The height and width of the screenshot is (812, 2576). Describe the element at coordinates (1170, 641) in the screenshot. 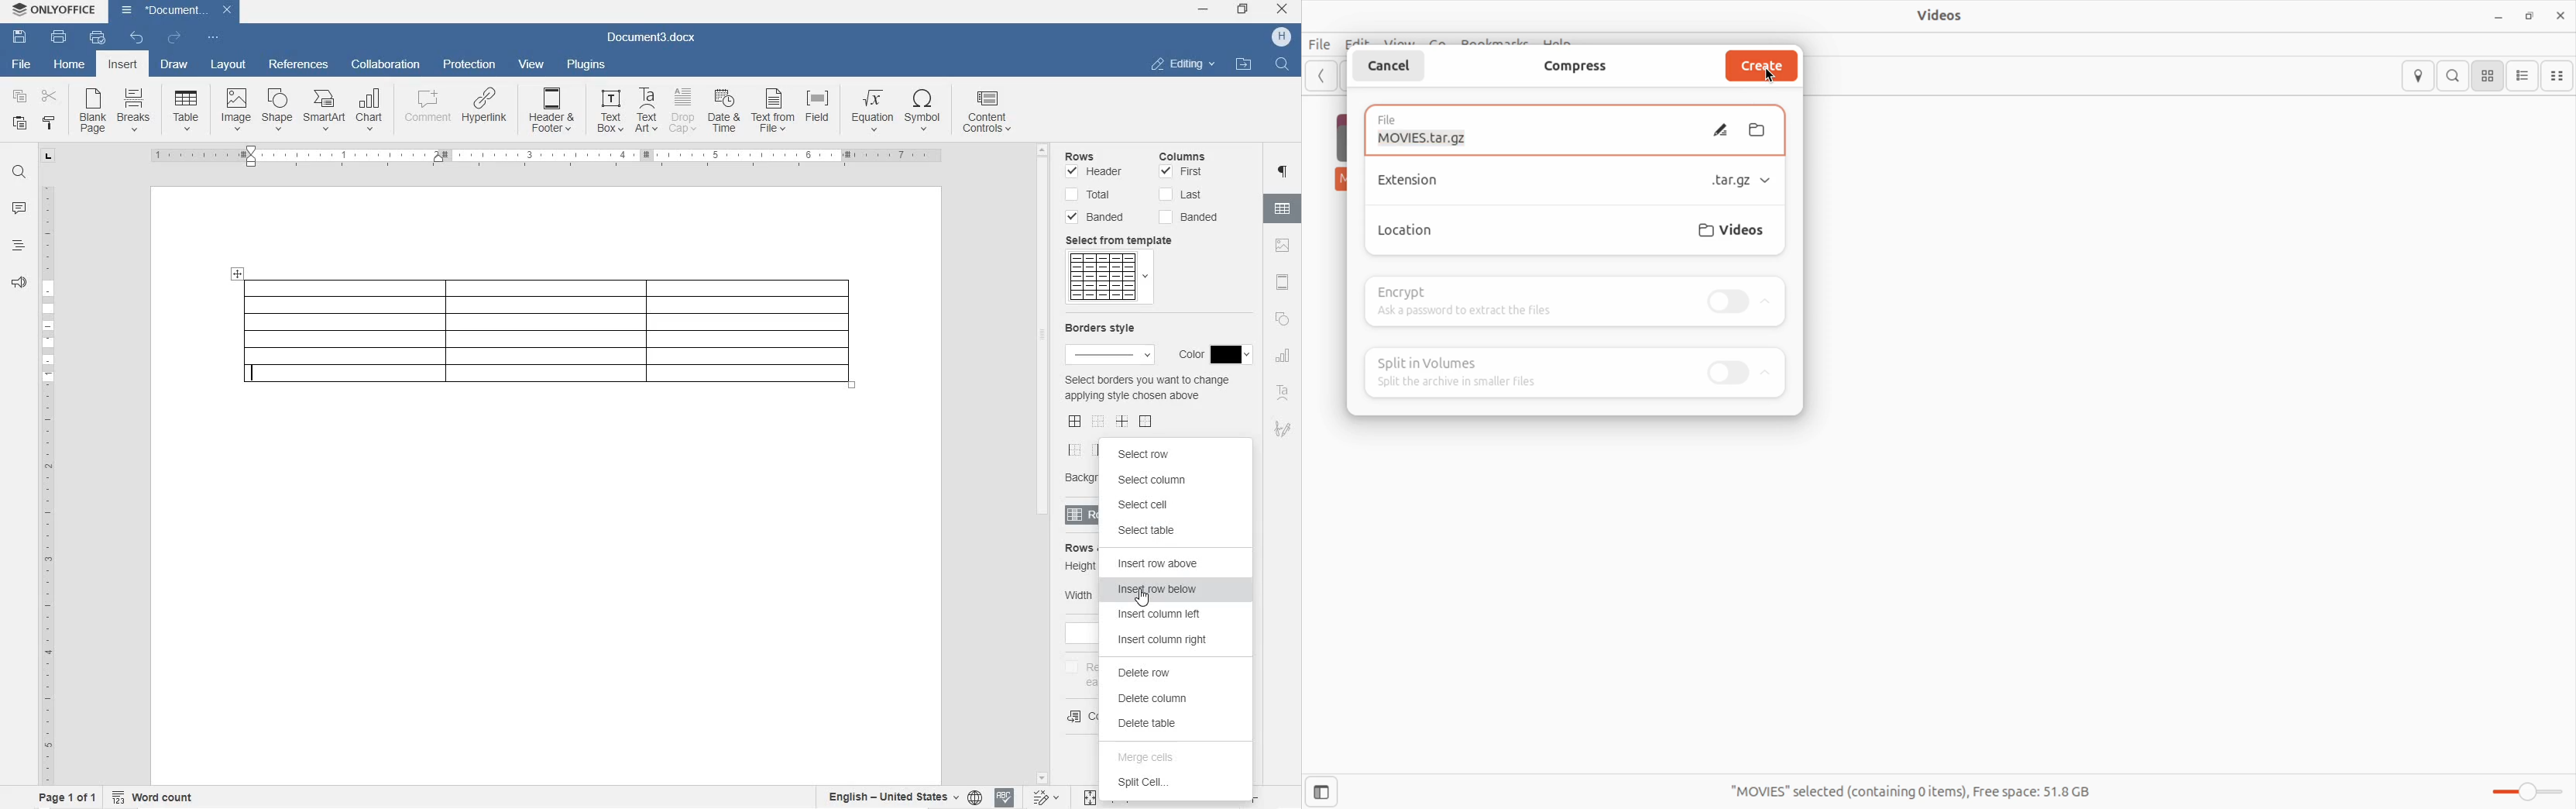

I see `insert column right` at that location.